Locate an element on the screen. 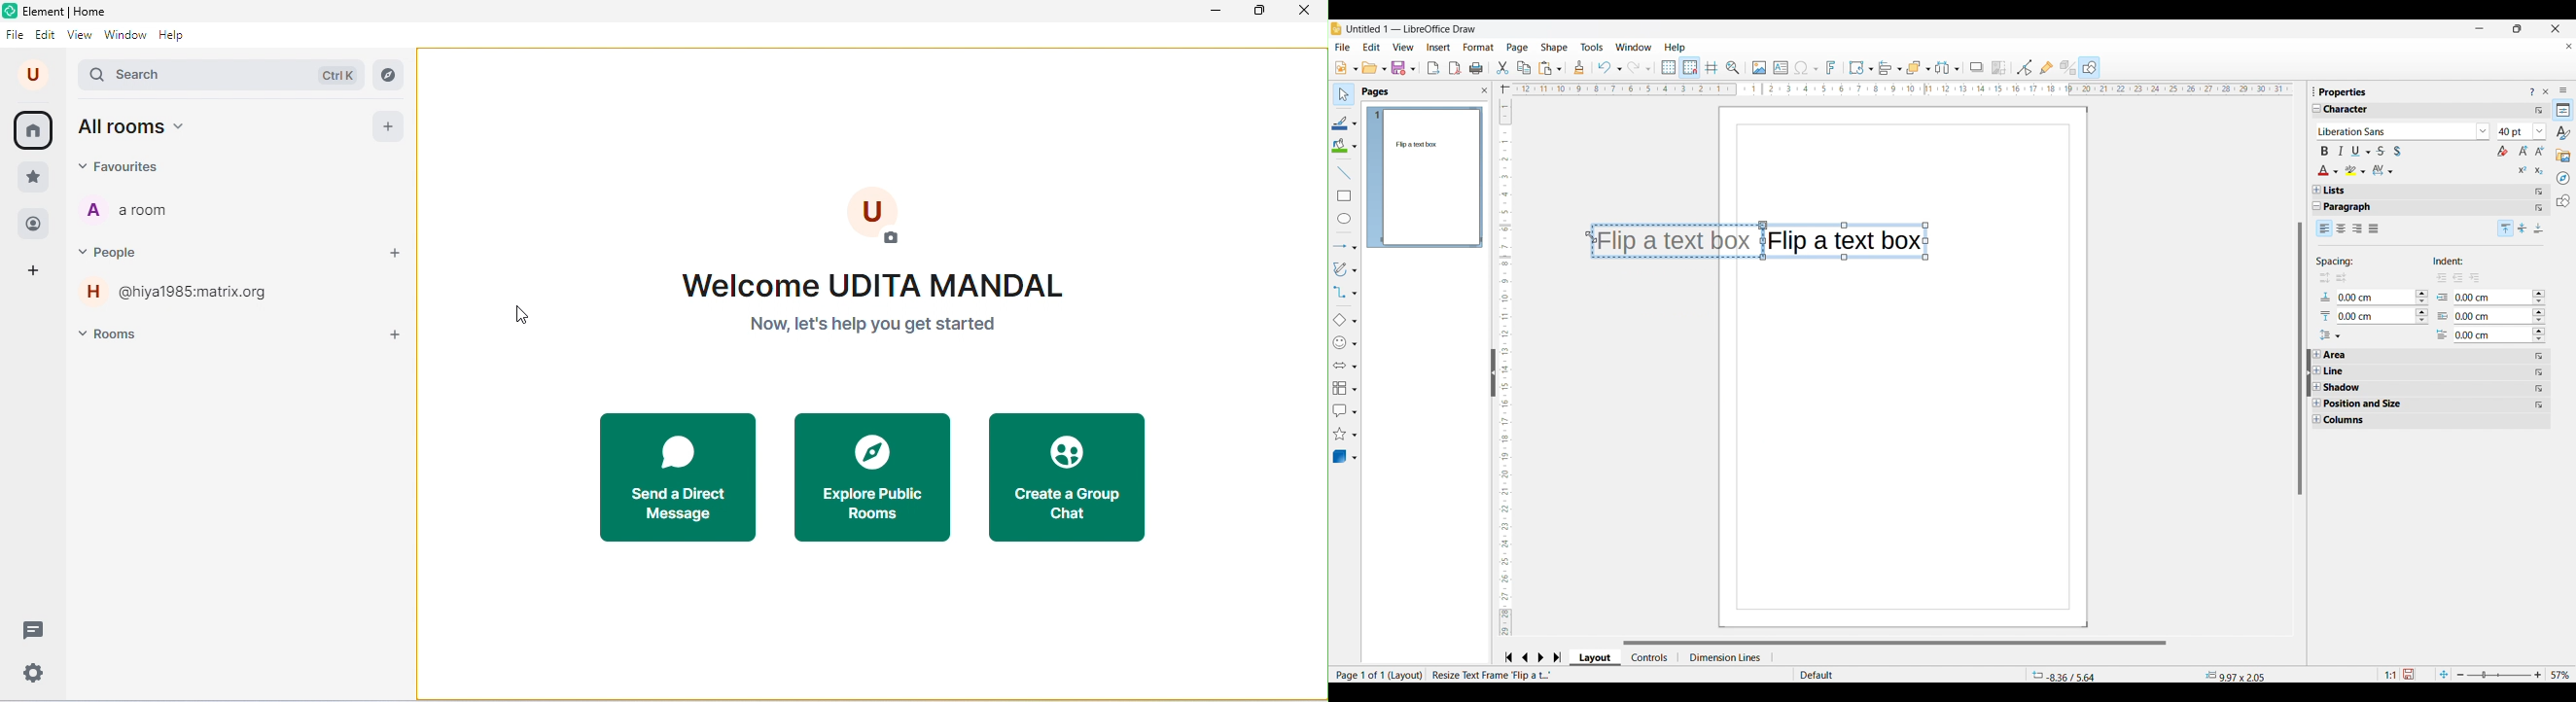 Image resolution: width=2576 pixels, height=728 pixels. 0.00 cm is located at coordinates (2374, 296).